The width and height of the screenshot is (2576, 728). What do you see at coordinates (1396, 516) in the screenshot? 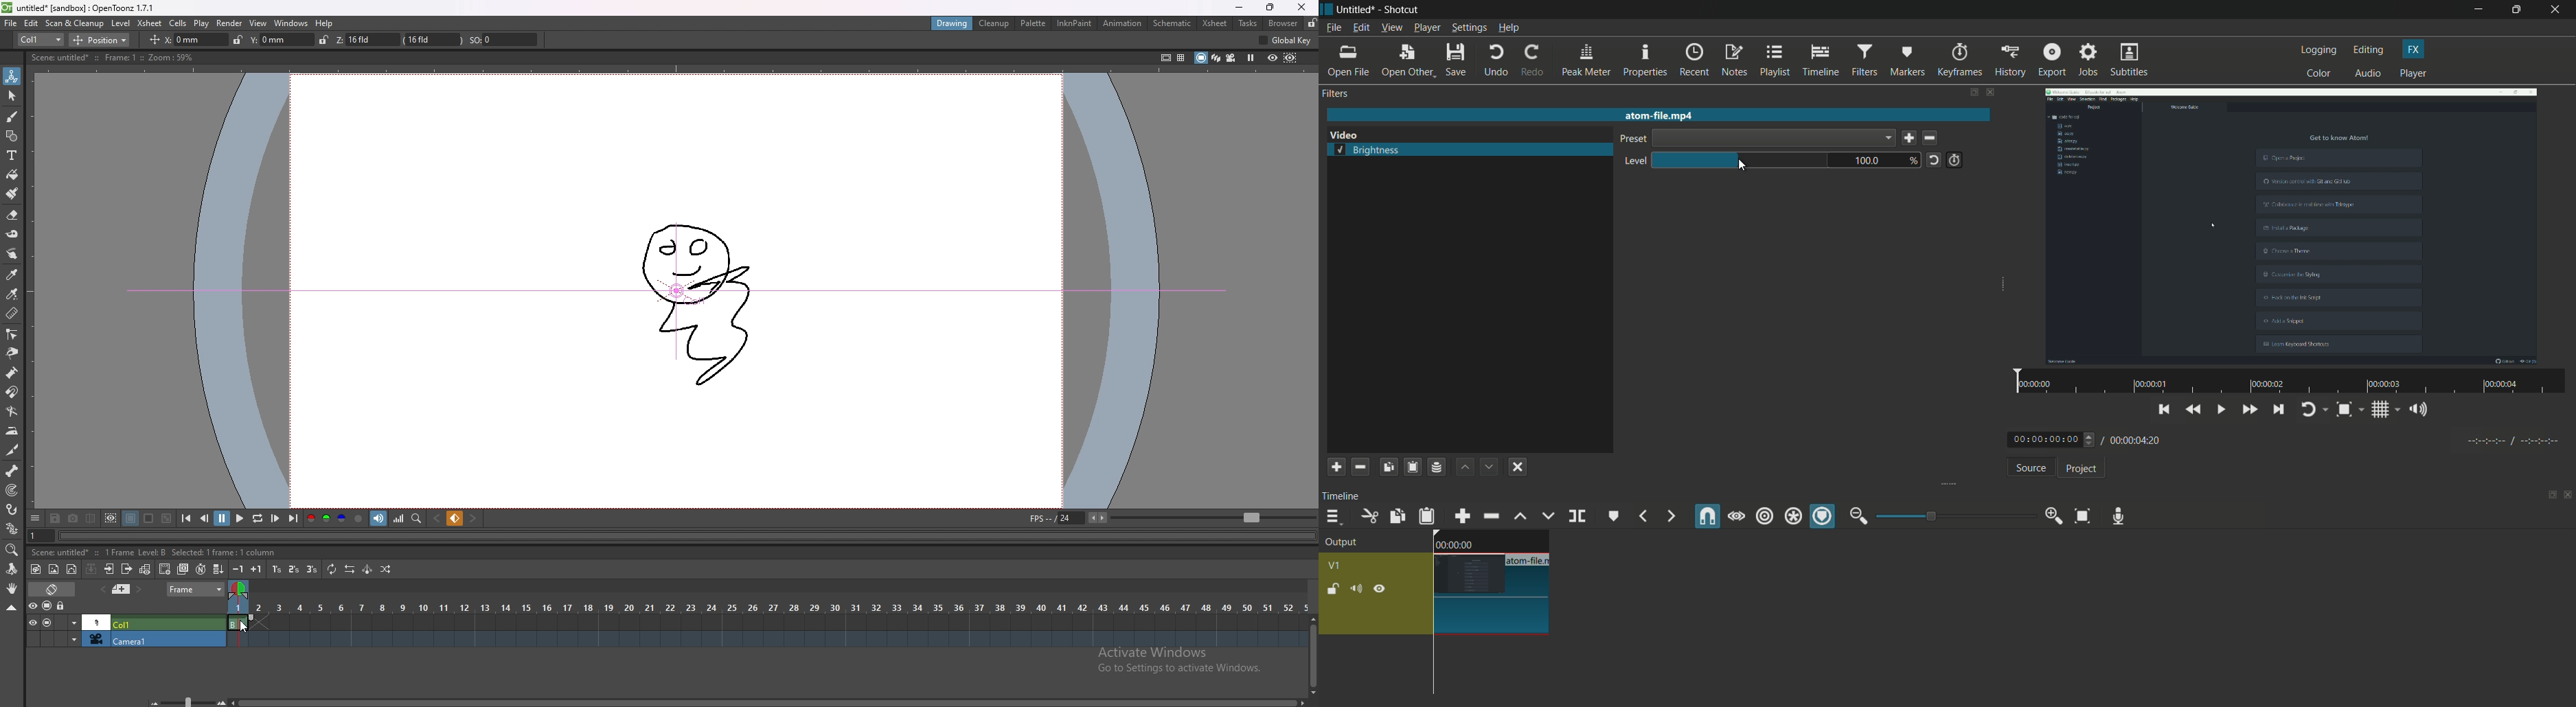
I see `copy` at bounding box center [1396, 516].